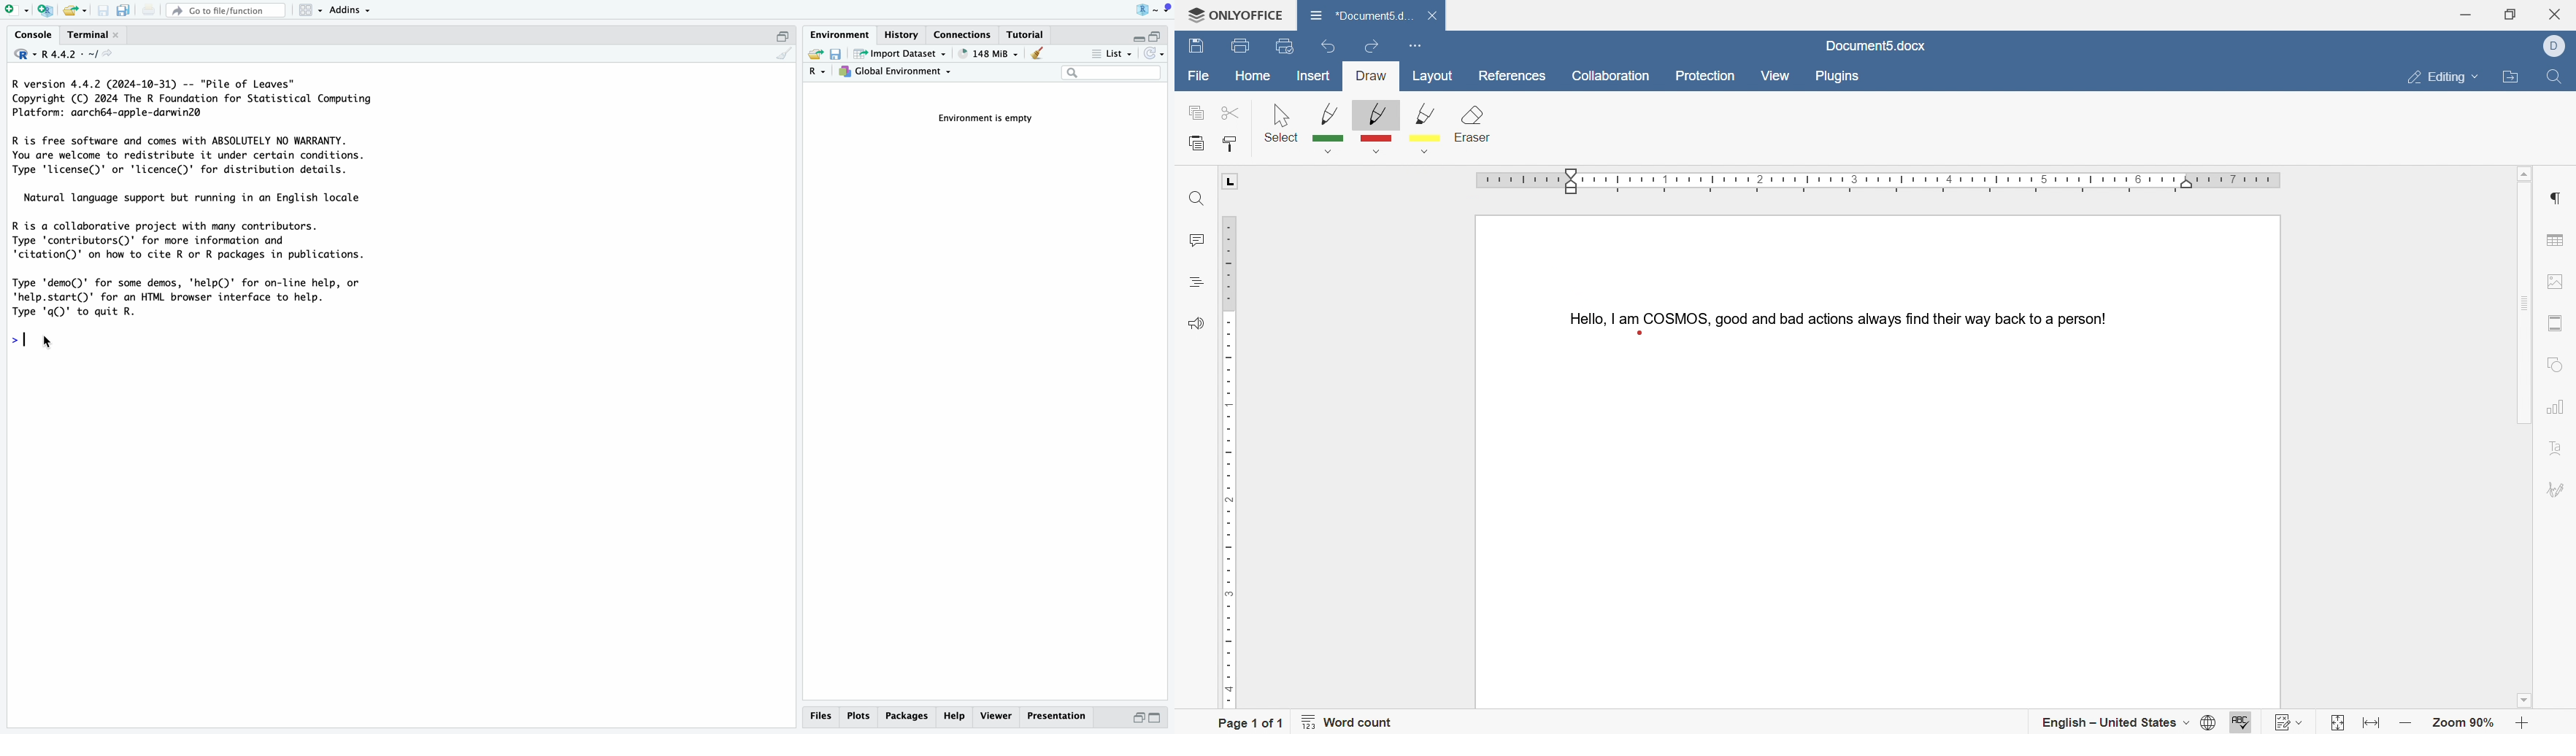  I want to click on home, so click(1254, 75).